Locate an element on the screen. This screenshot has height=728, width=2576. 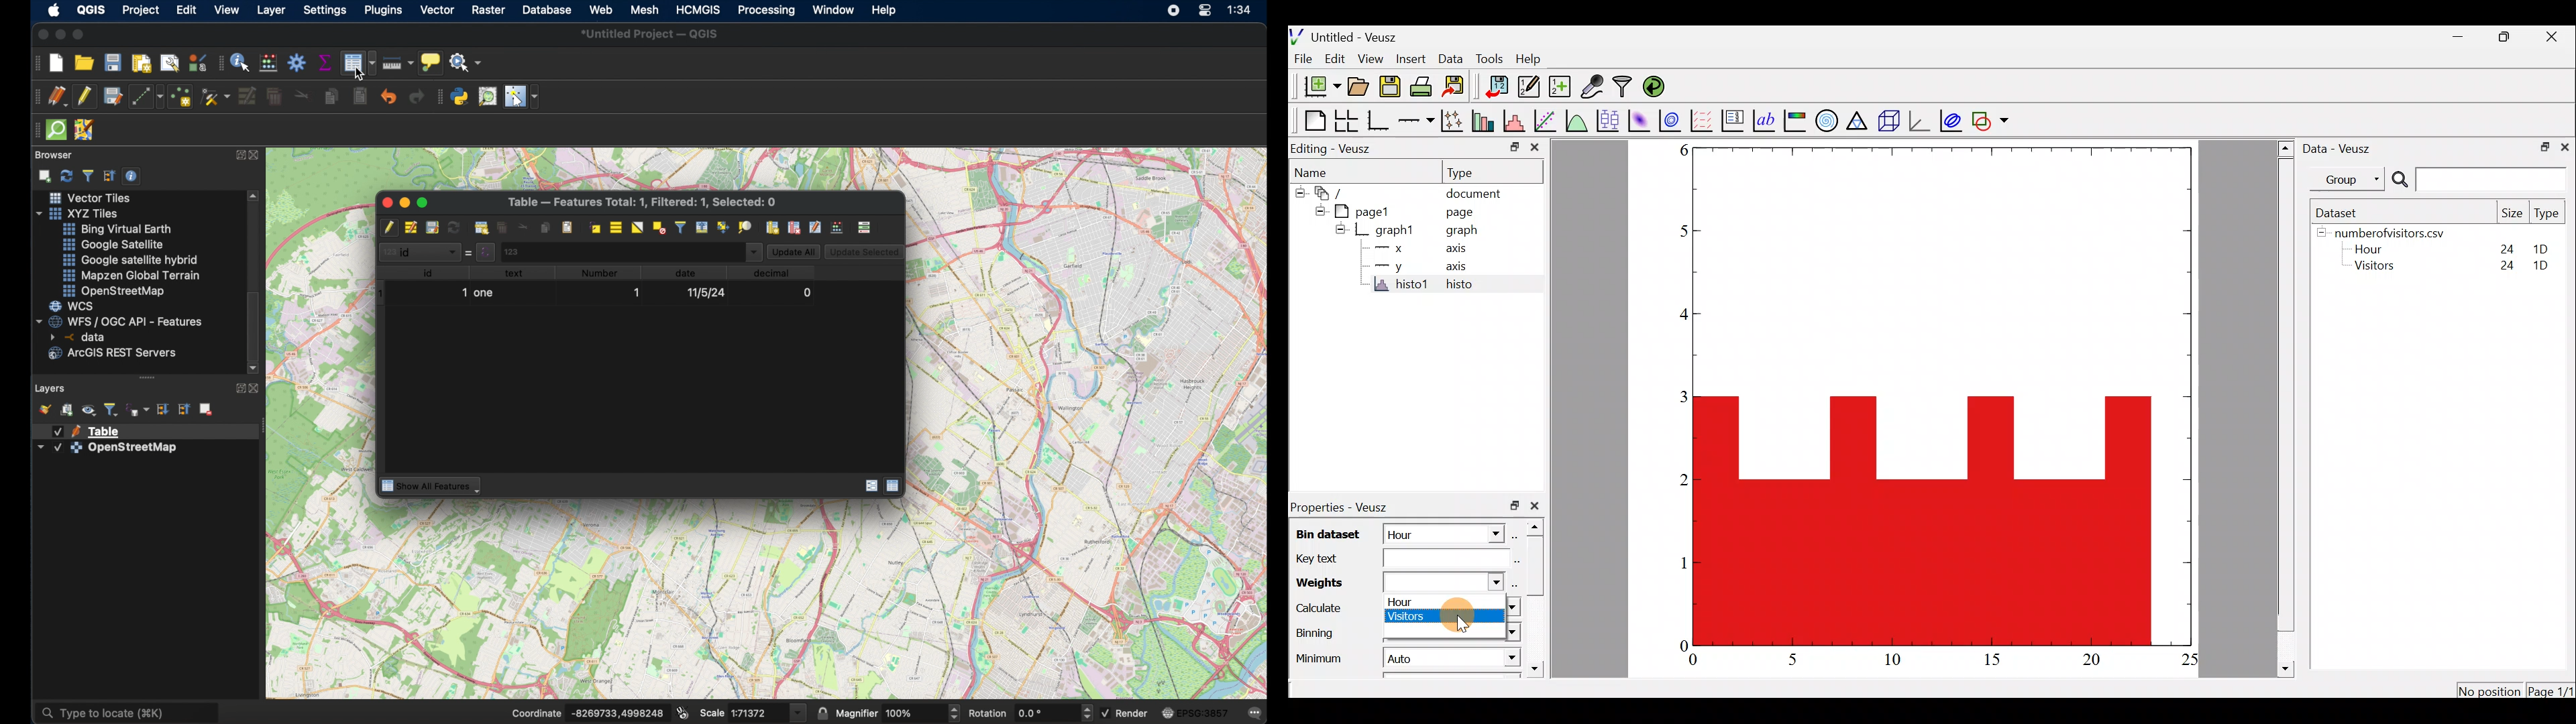
Cursor is located at coordinates (1450, 617).